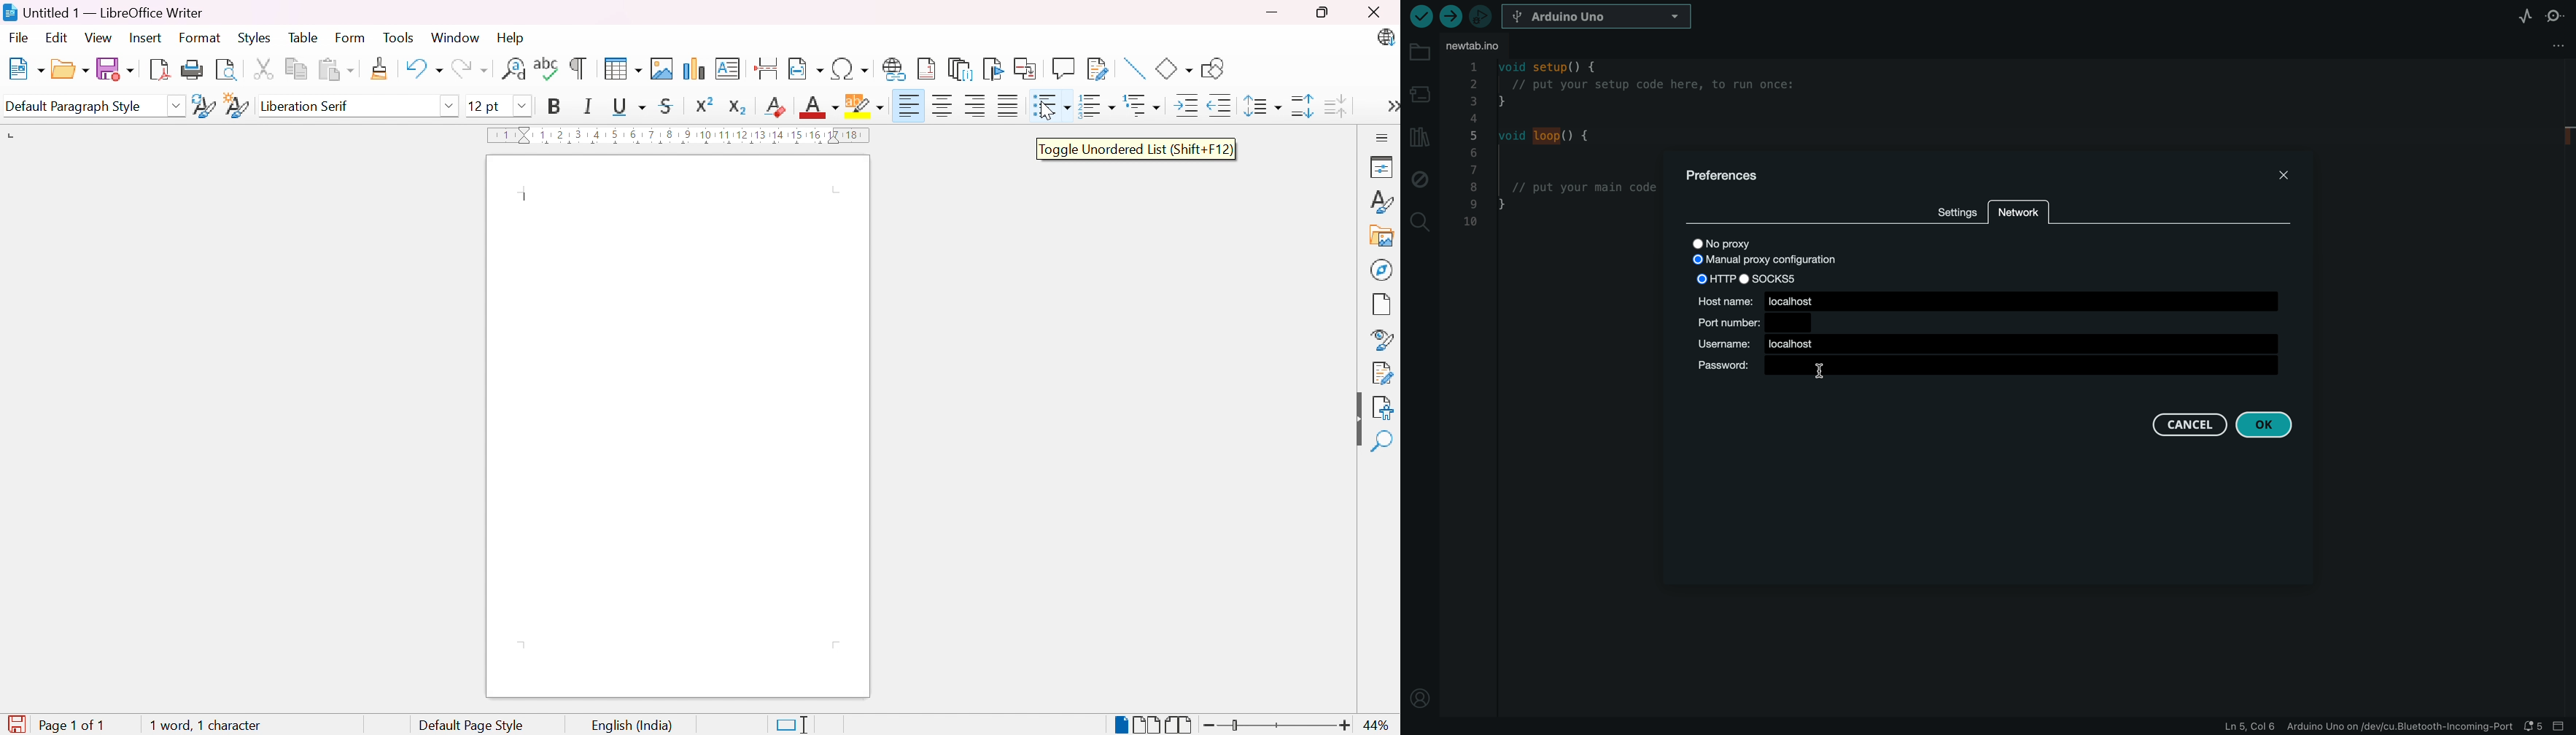 This screenshot has width=2576, height=756. Describe the element at coordinates (1386, 374) in the screenshot. I see `Manage changes` at that location.